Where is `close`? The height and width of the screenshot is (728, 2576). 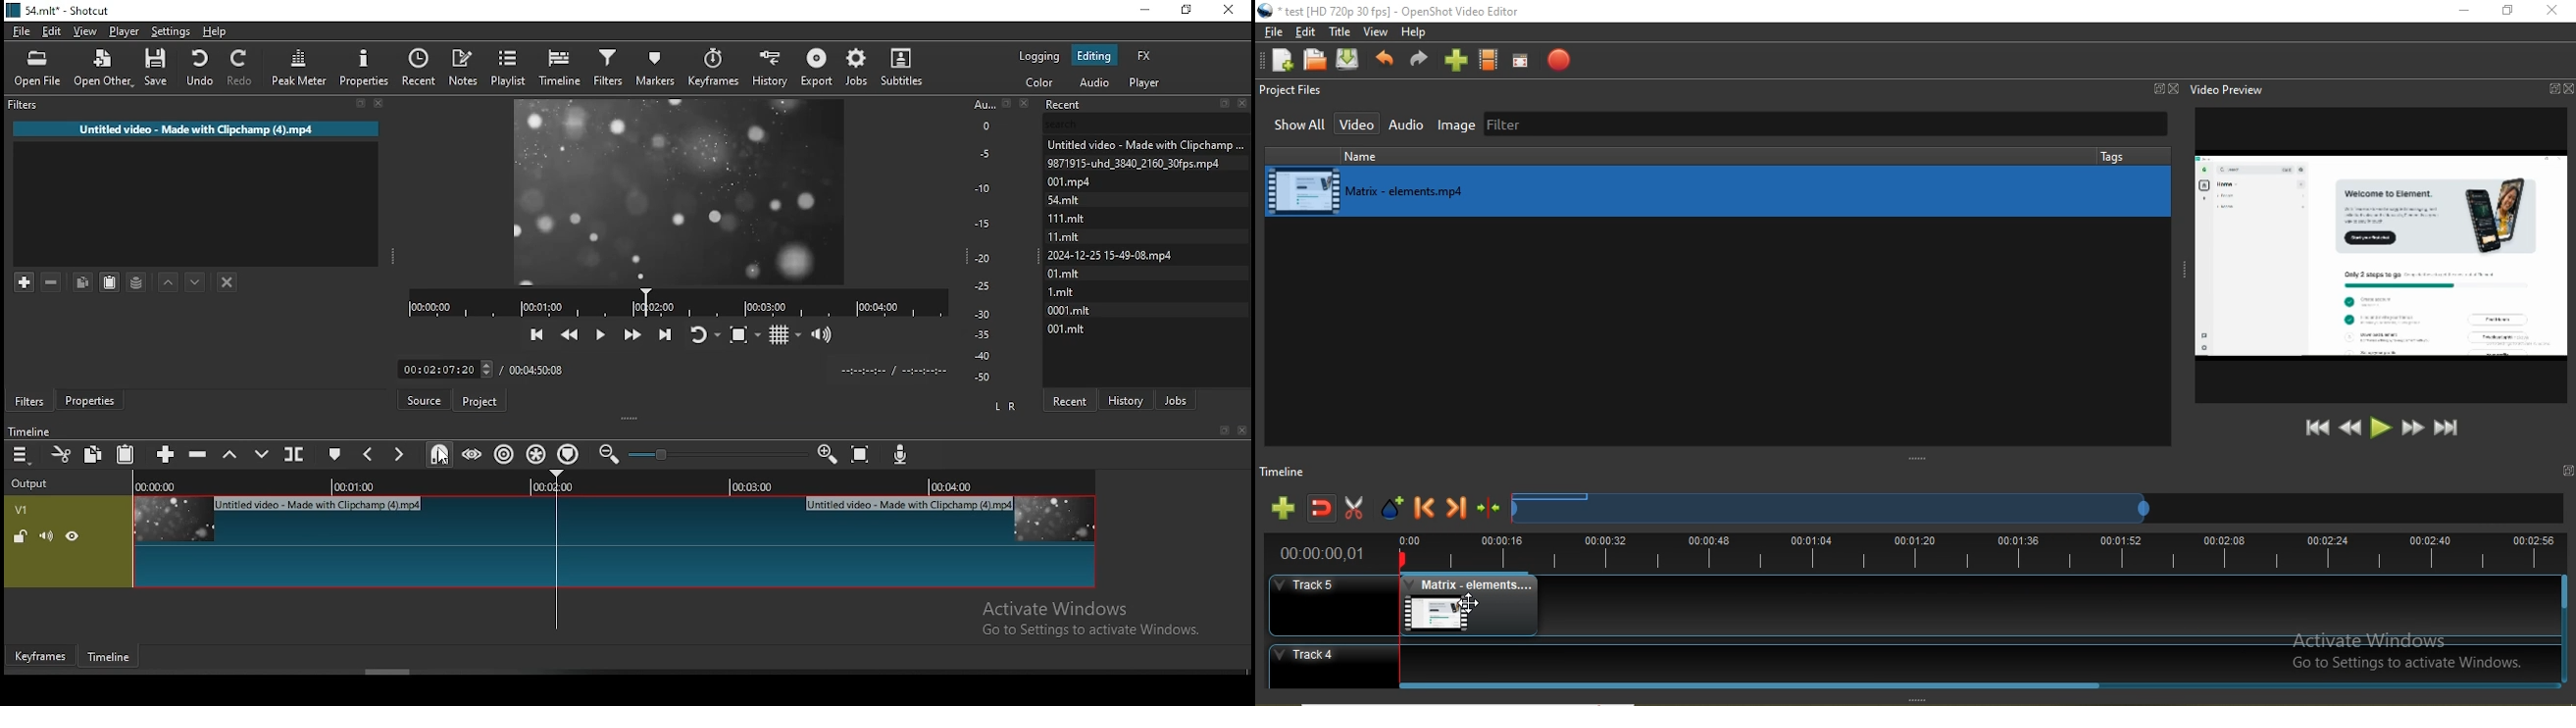
close is located at coordinates (1239, 429).